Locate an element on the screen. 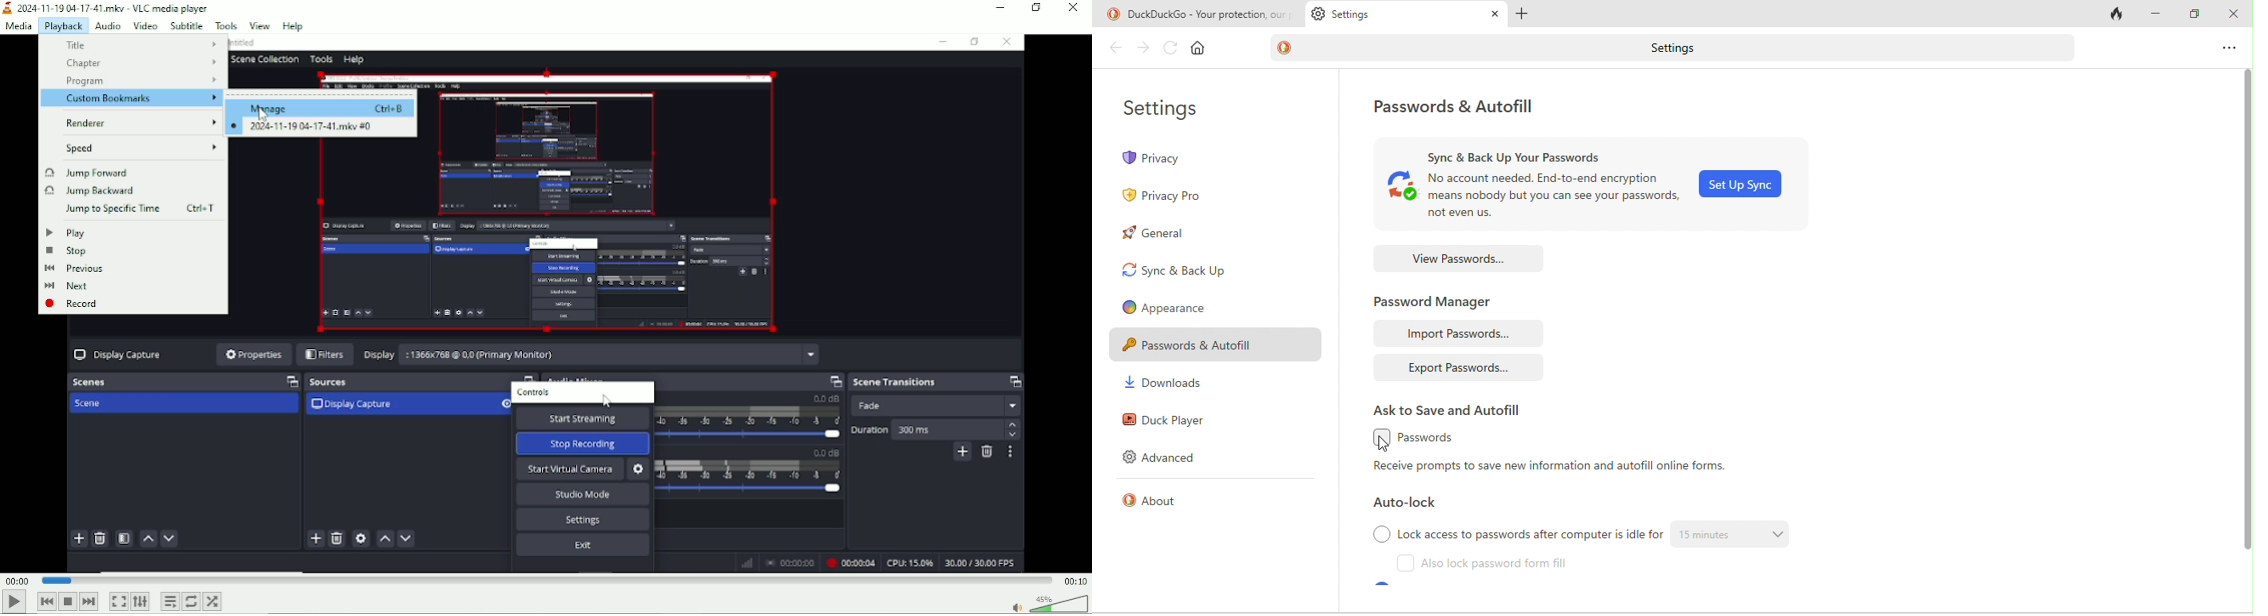 The width and height of the screenshot is (2268, 616). lock access to password after computer is idle for is located at coordinates (1531, 534).